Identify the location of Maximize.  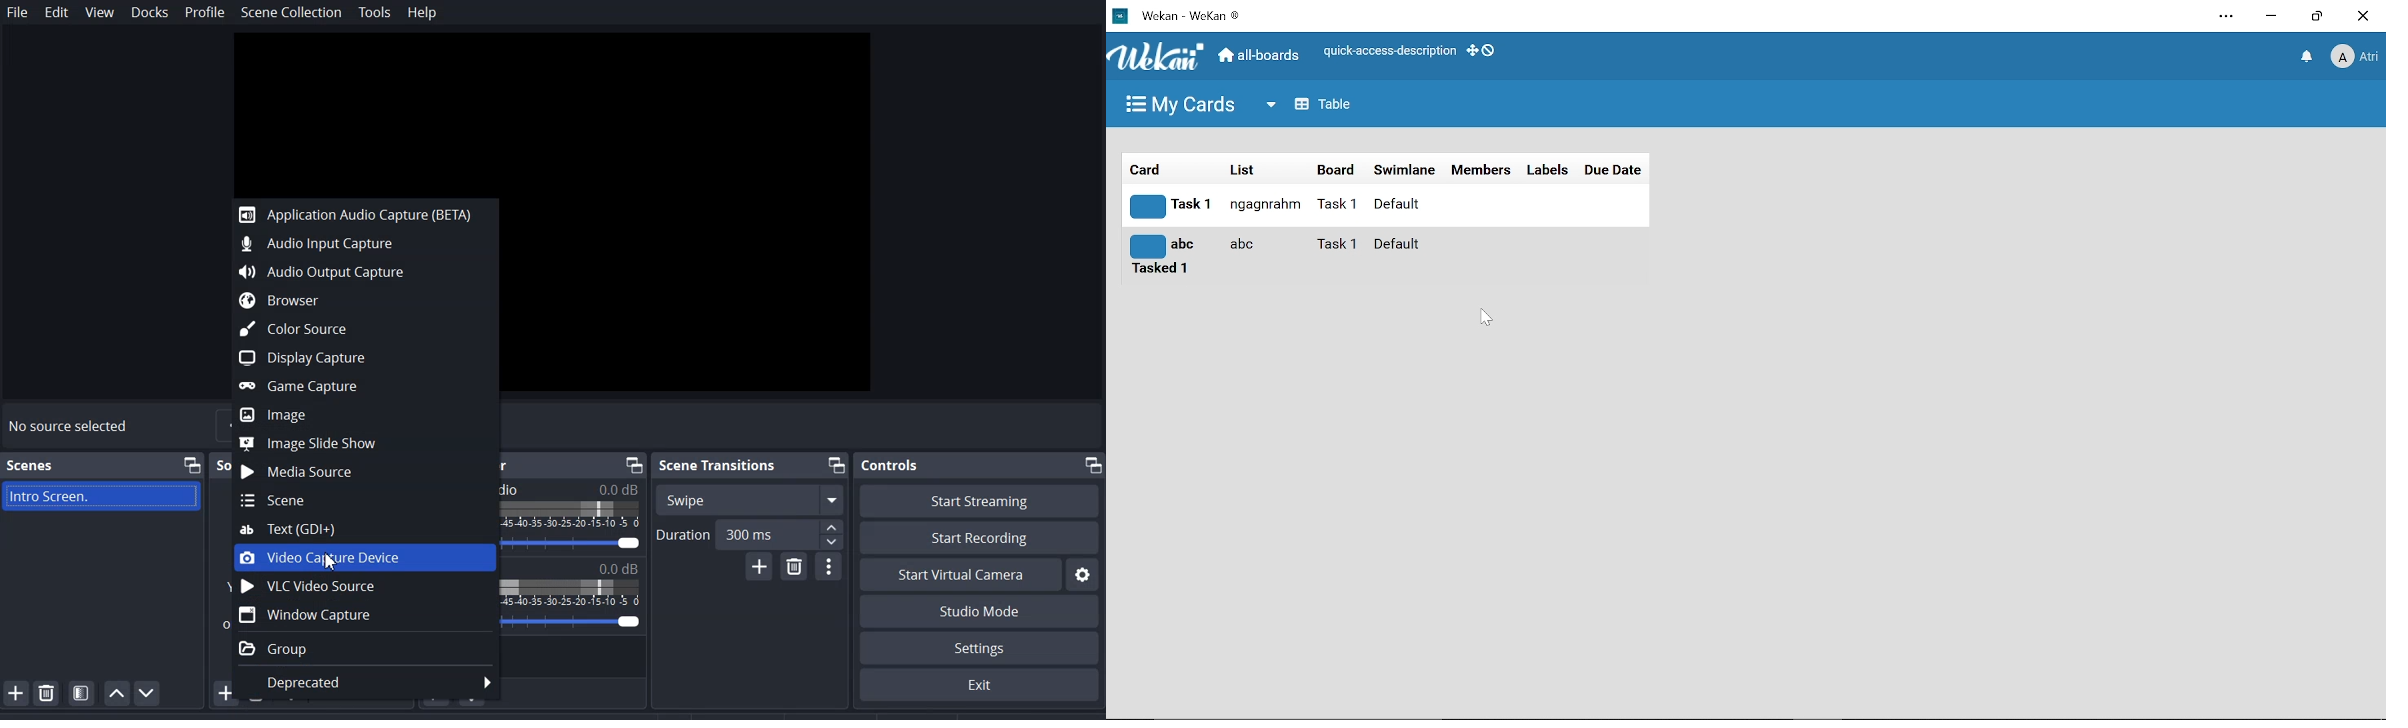
(1093, 464).